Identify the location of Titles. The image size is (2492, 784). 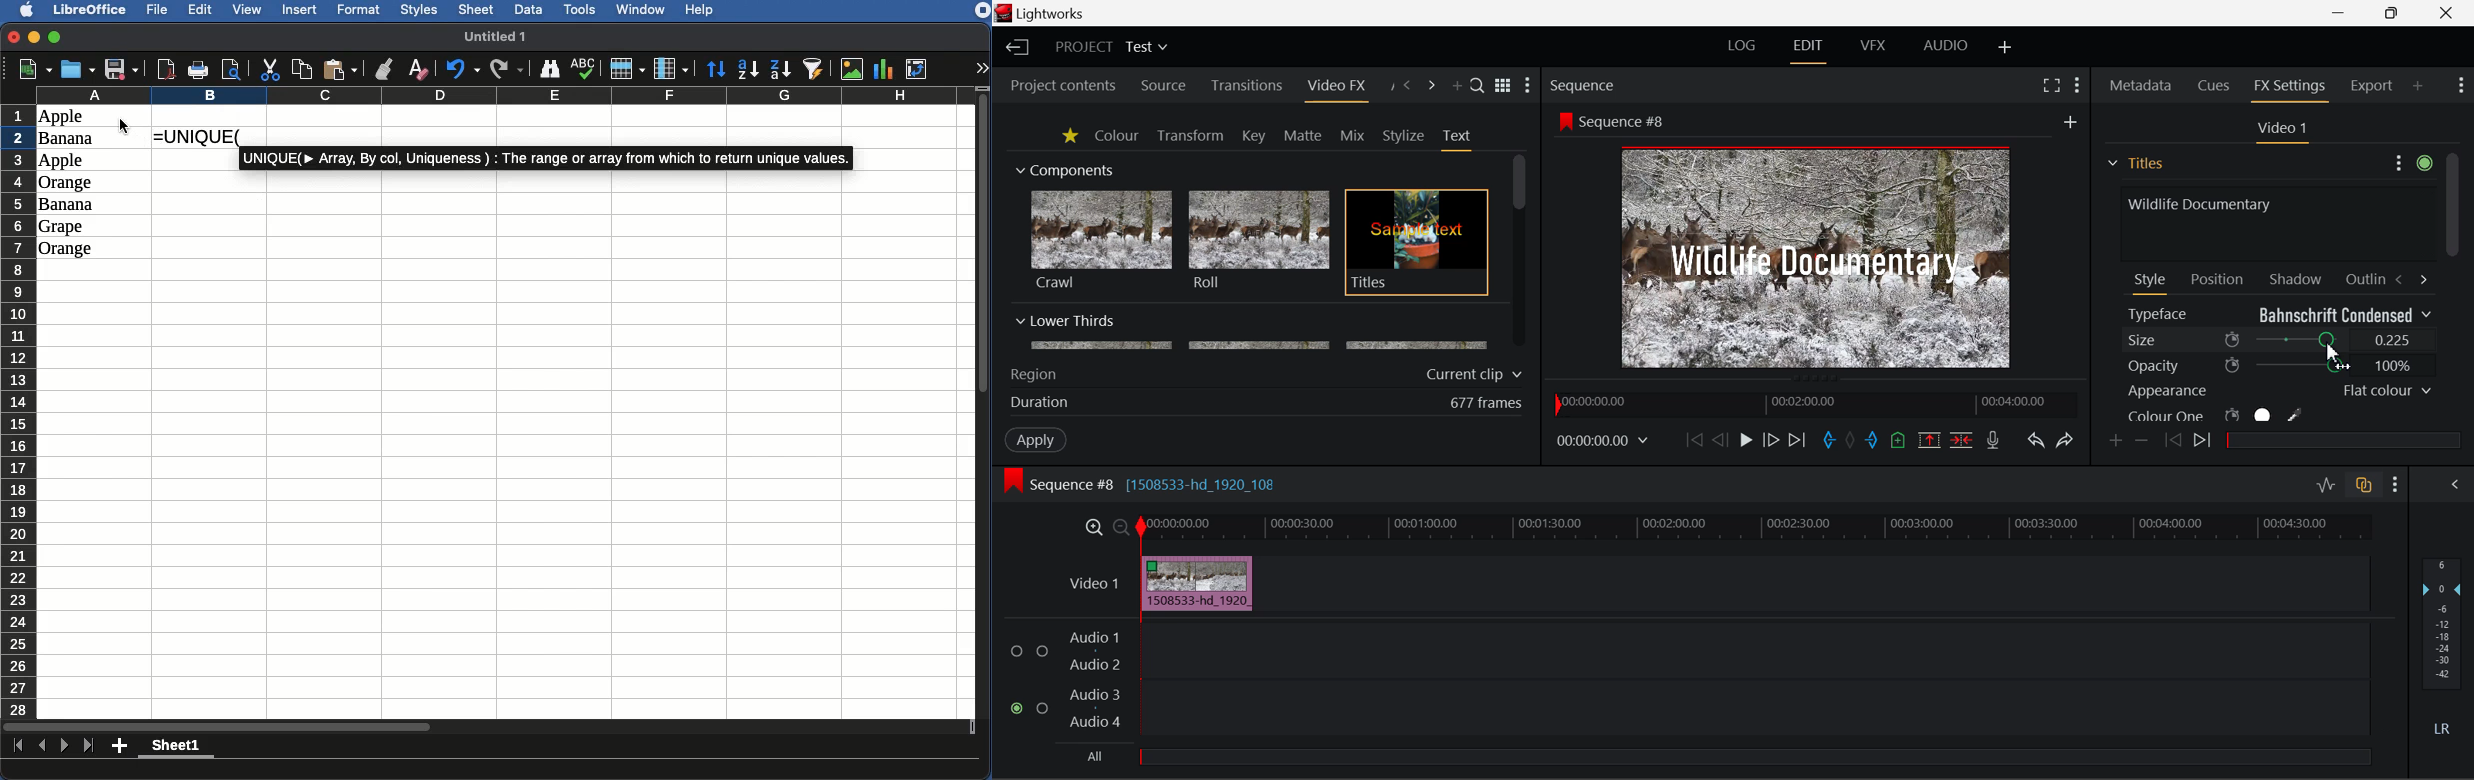
(1417, 243).